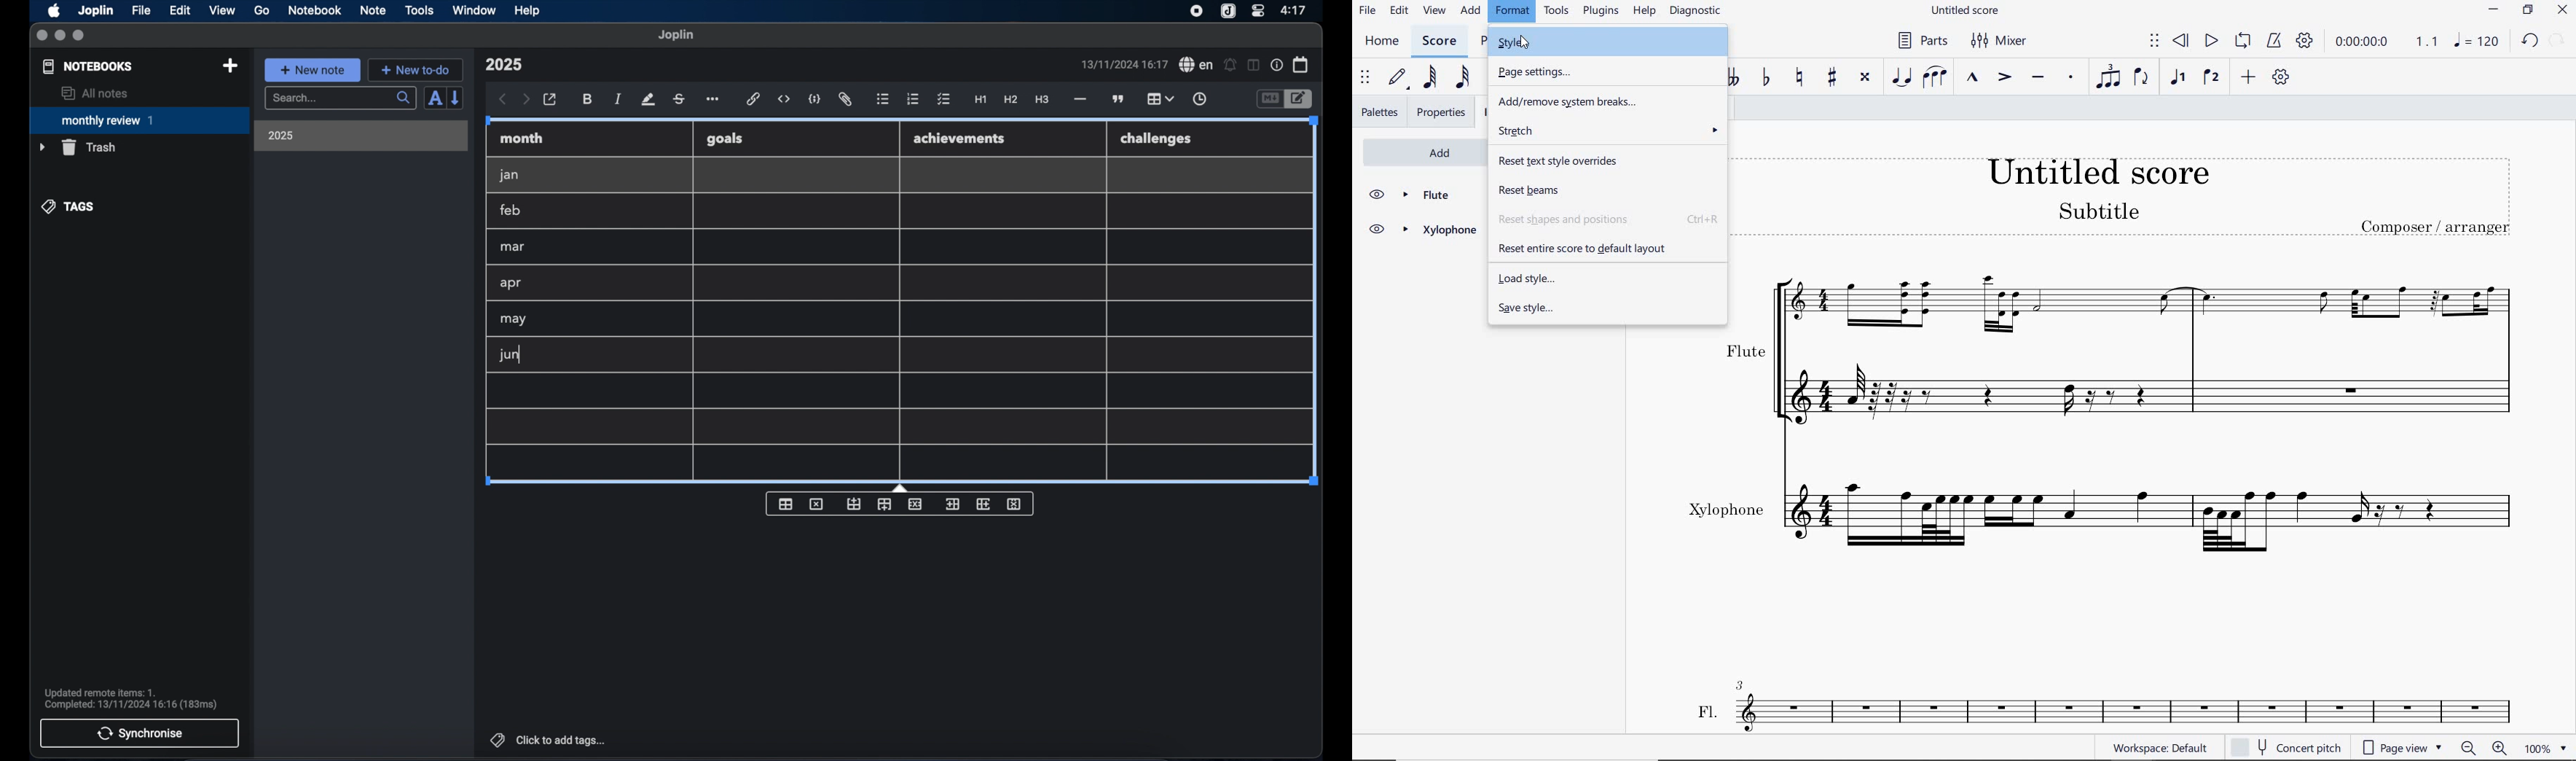 Image resolution: width=2576 pixels, height=784 pixels. I want to click on new notebook, so click(230, 66).